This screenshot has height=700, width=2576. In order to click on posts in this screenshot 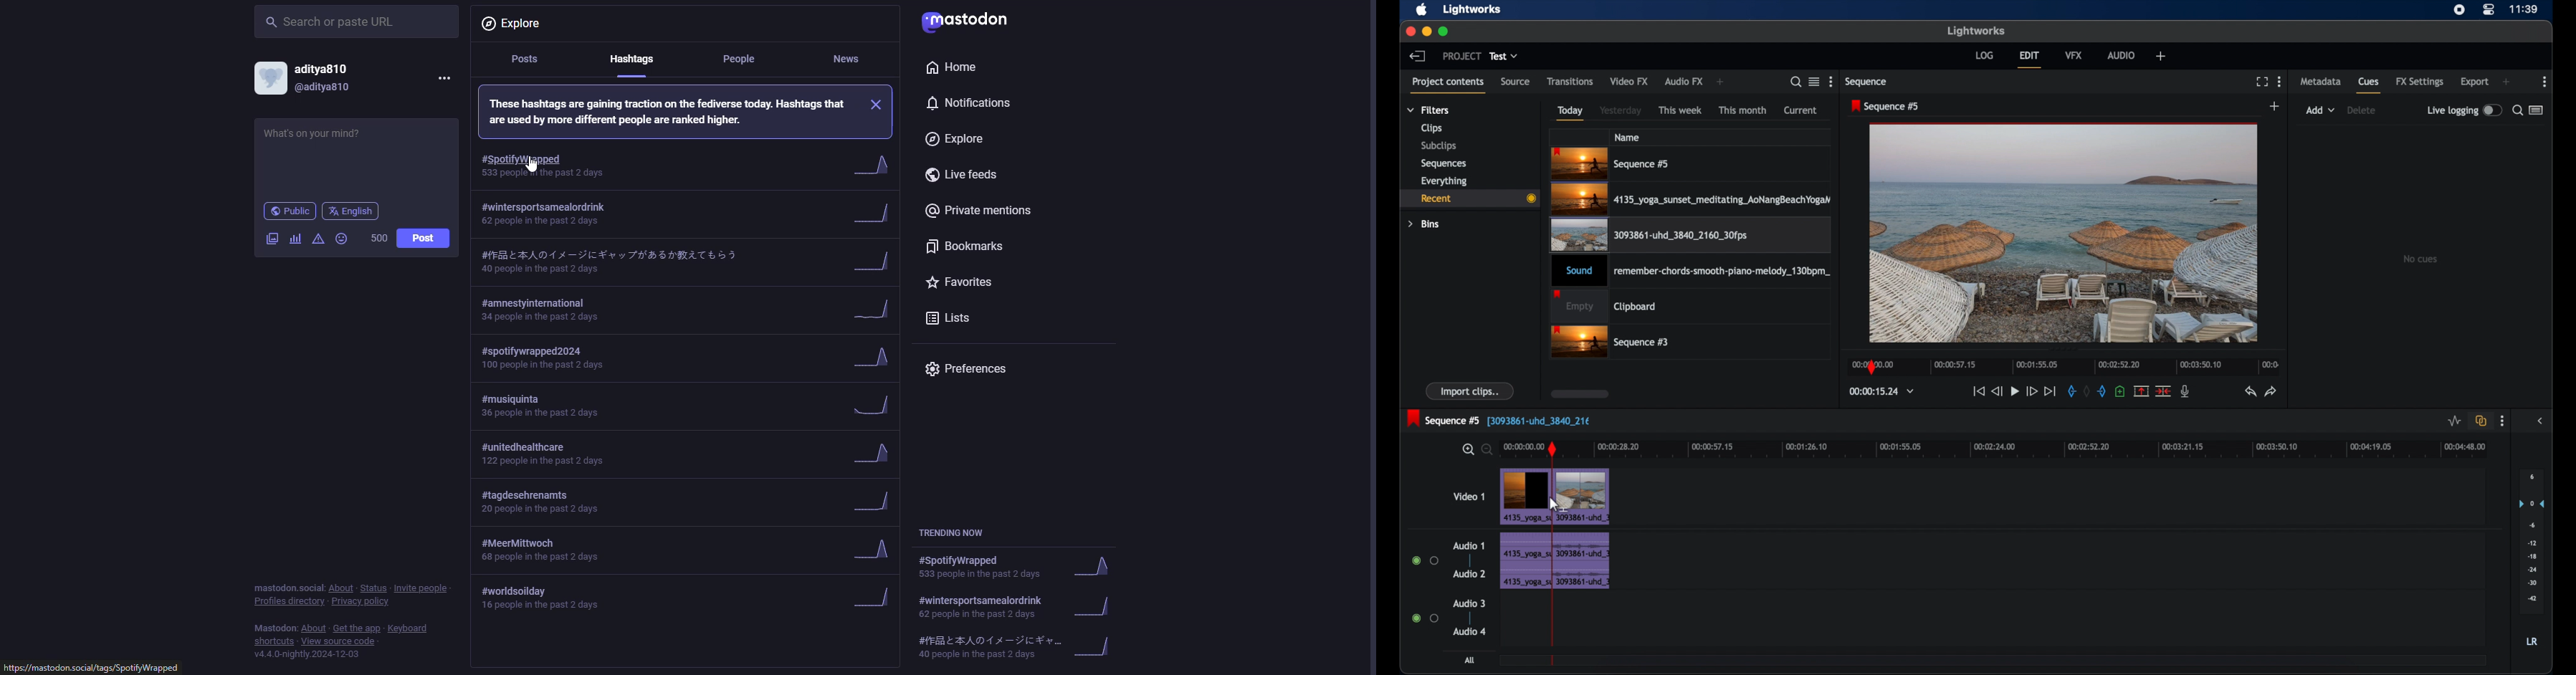, I will do `click(530, 59)`.